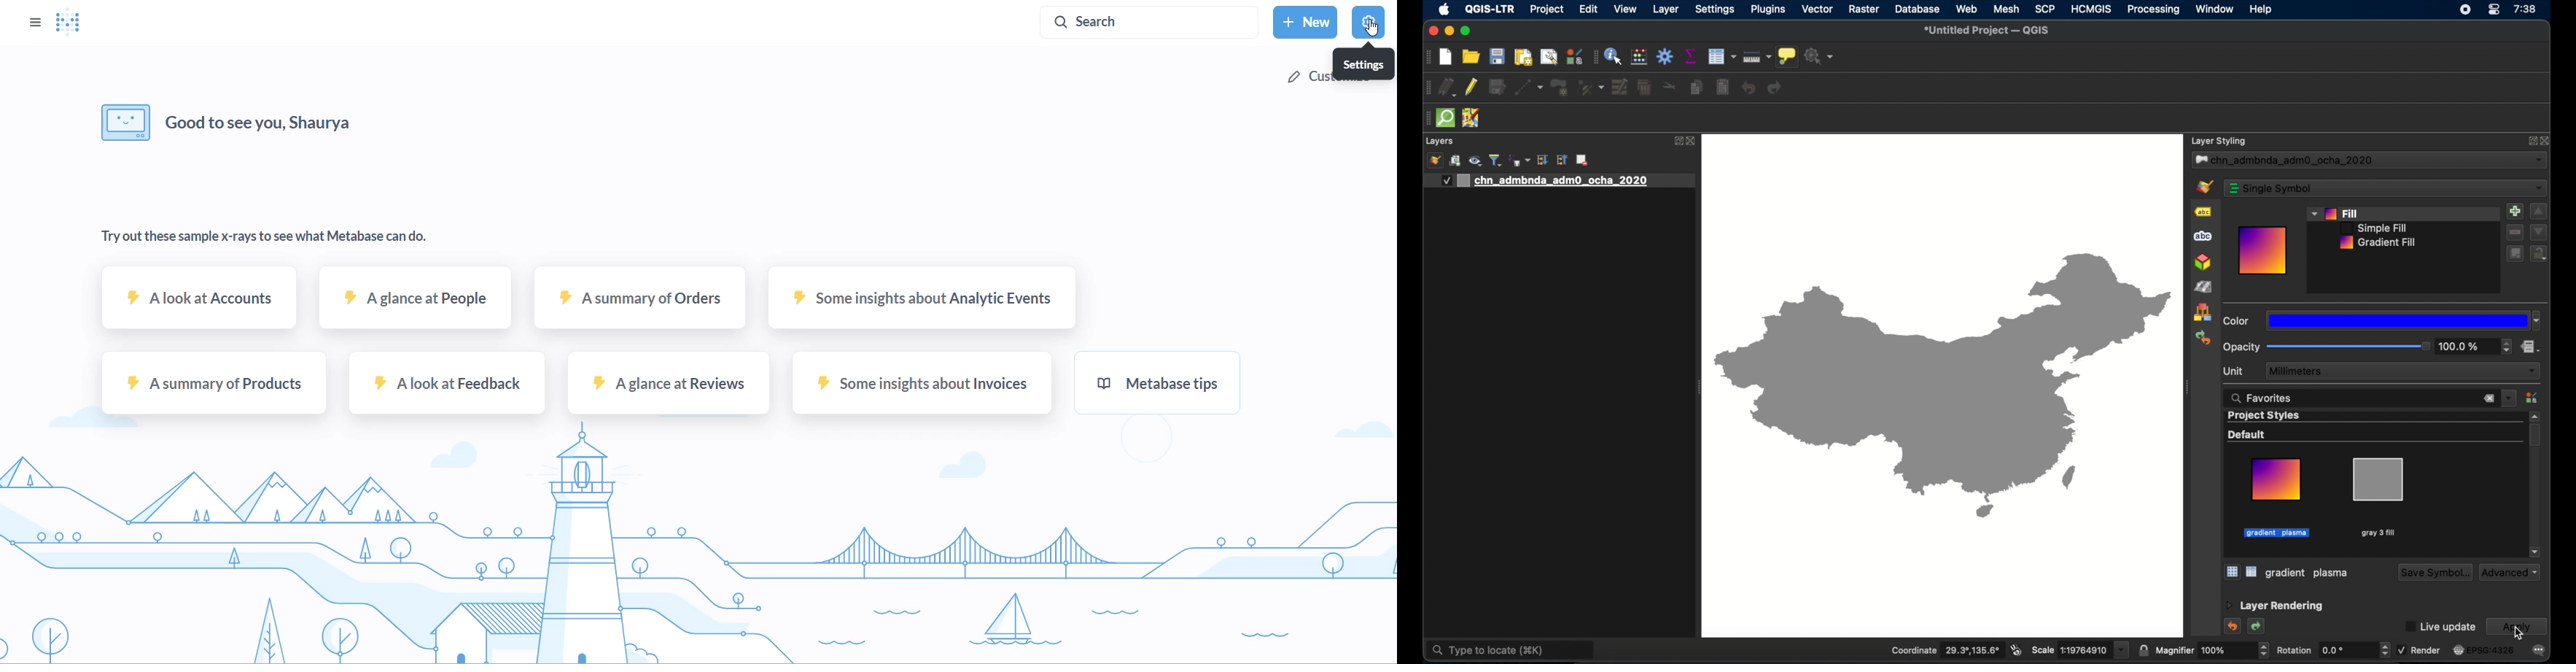  I want to click on list view, so click(2252, 572).